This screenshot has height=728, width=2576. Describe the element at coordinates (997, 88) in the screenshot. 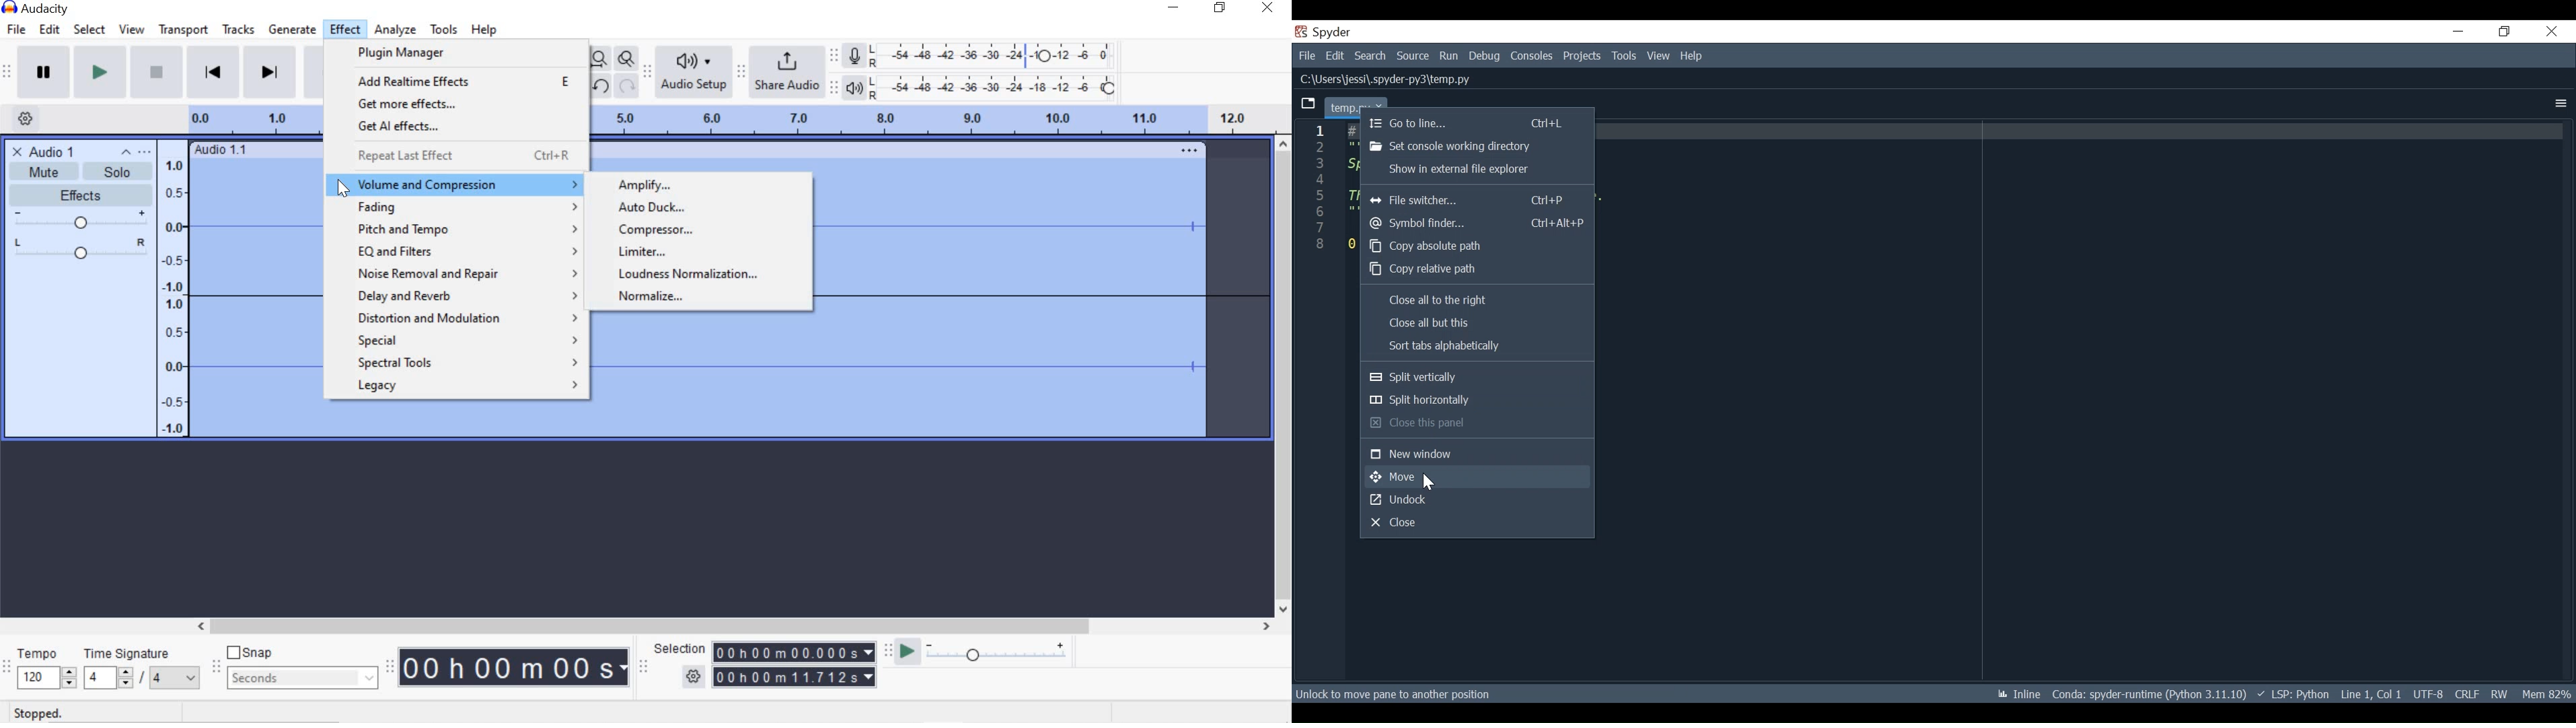

I see `Playback level` at that location.